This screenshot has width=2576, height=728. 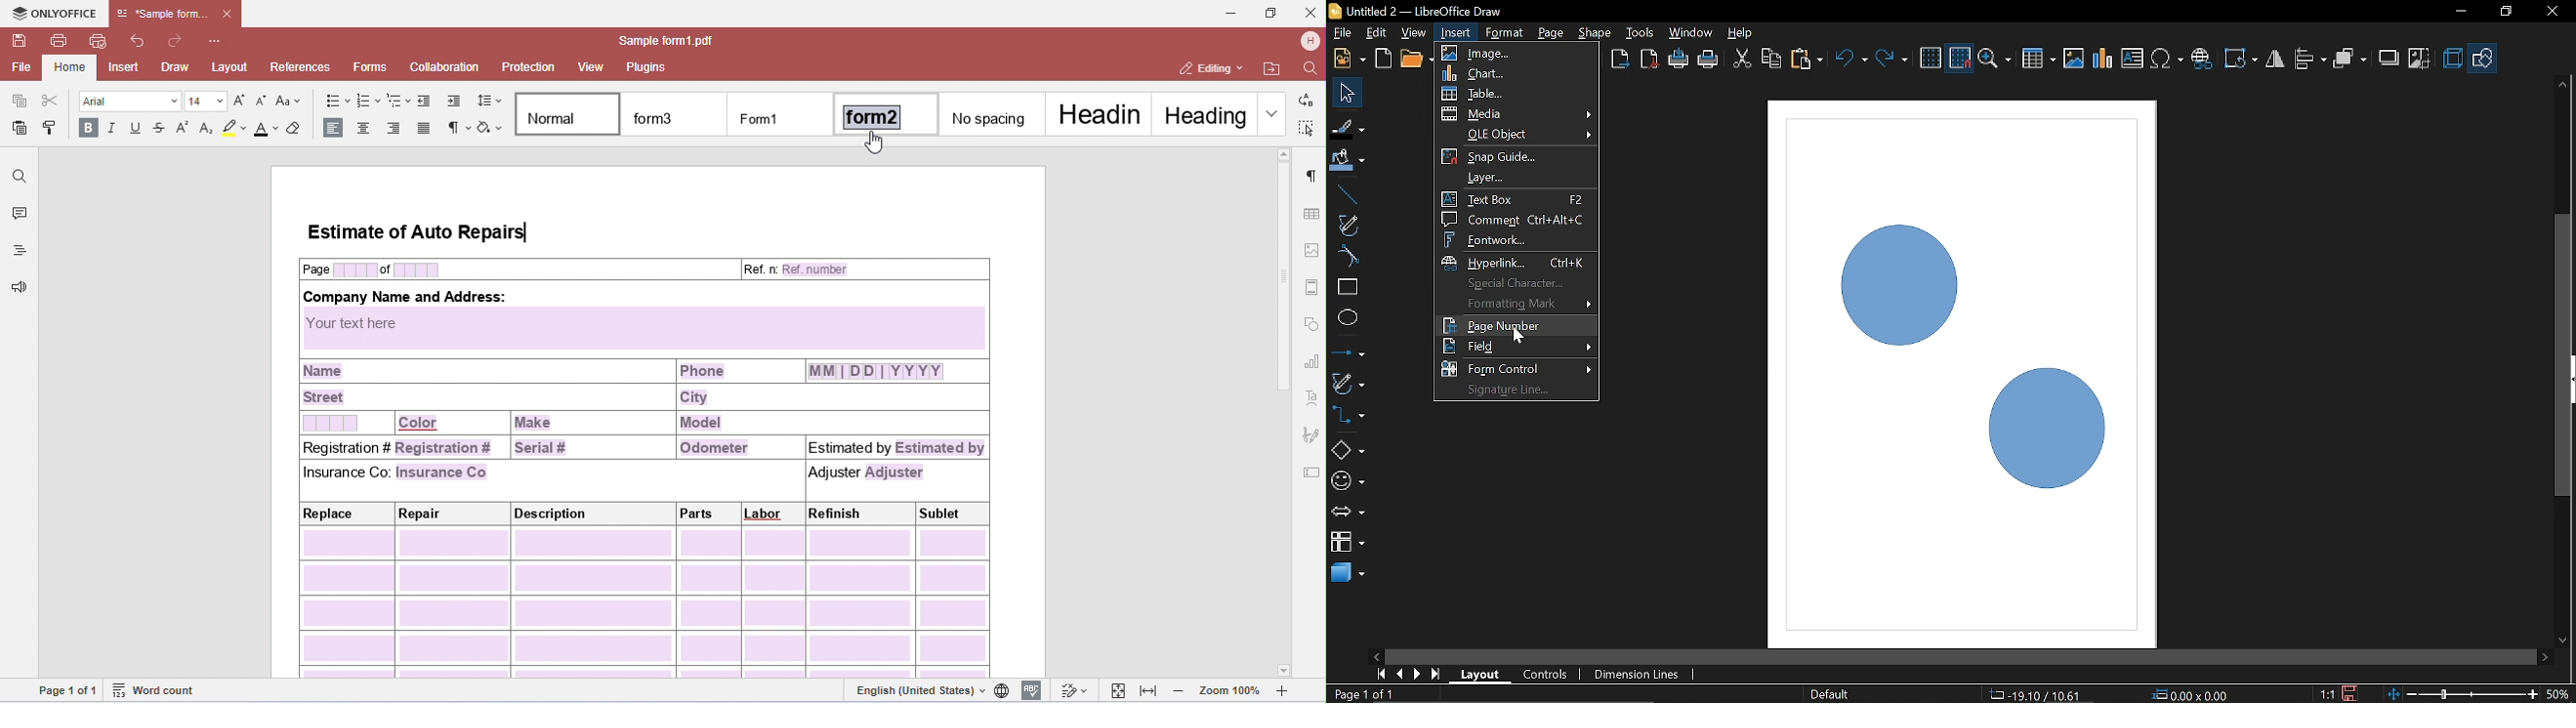 What do you see at coordinates (2558, 693) in the screenshot?
I see `Current zoom` at bounding box center [2558, 693].